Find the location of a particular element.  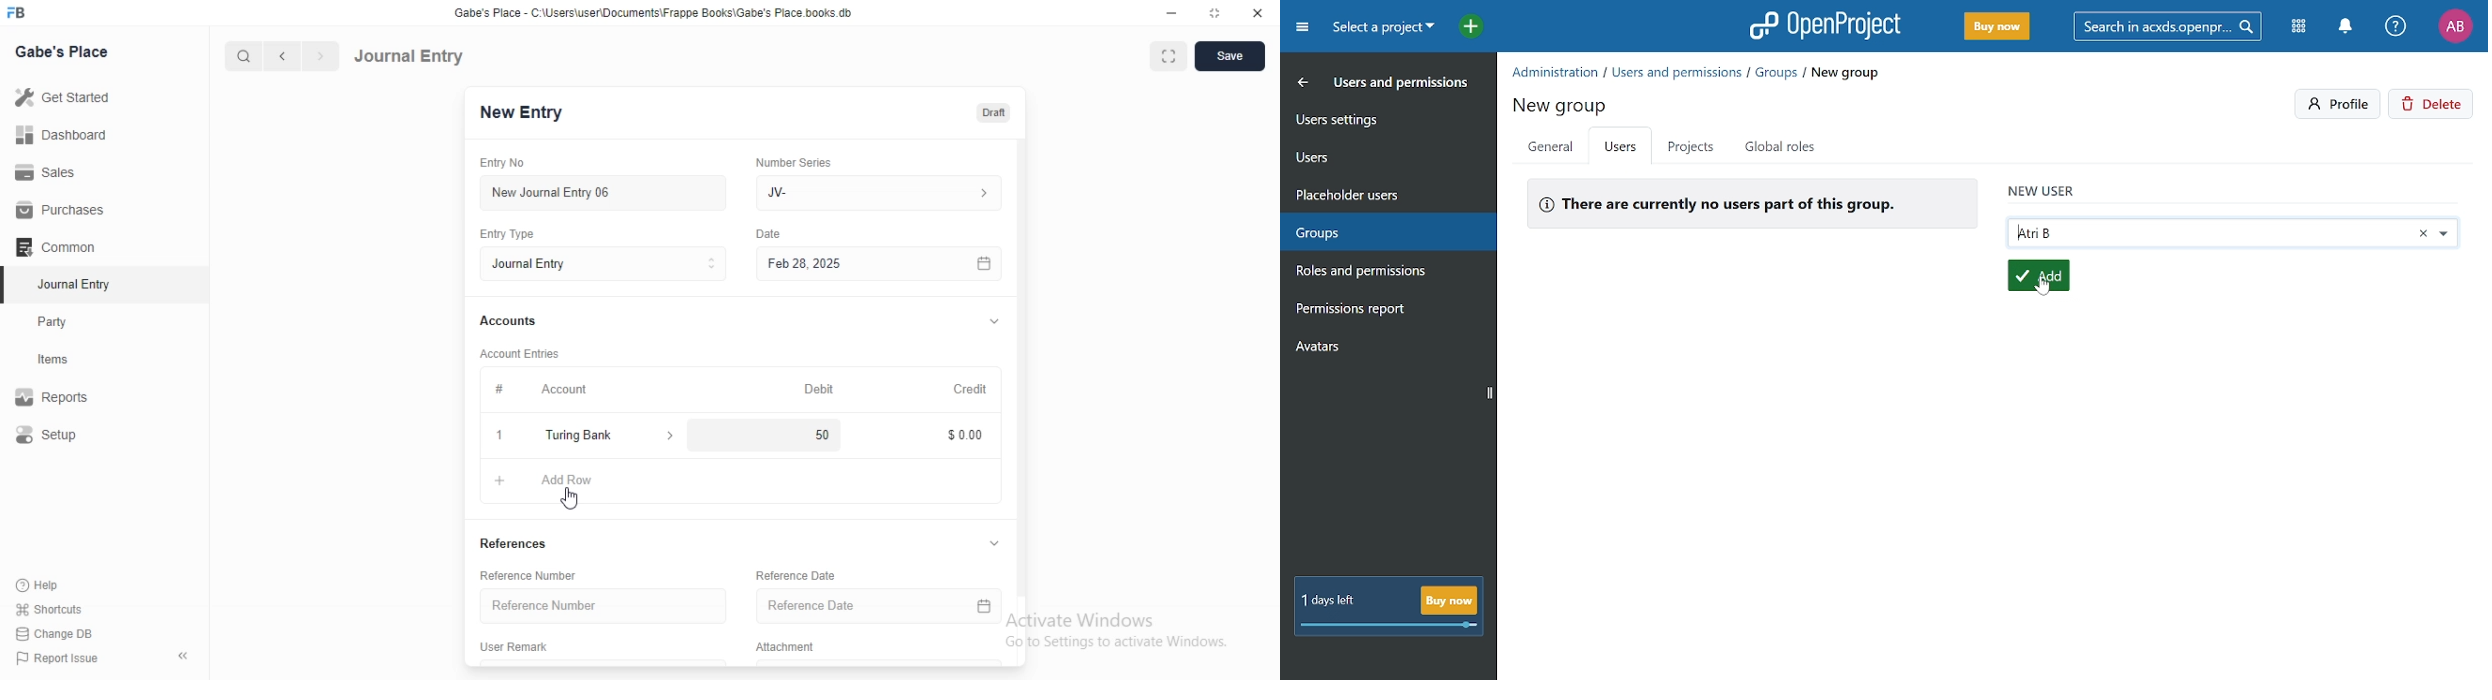

Gabe's Place - C\Users\userDocuments Frappe Books\Gabe's Place books db. is located at coordinates (654, 13).